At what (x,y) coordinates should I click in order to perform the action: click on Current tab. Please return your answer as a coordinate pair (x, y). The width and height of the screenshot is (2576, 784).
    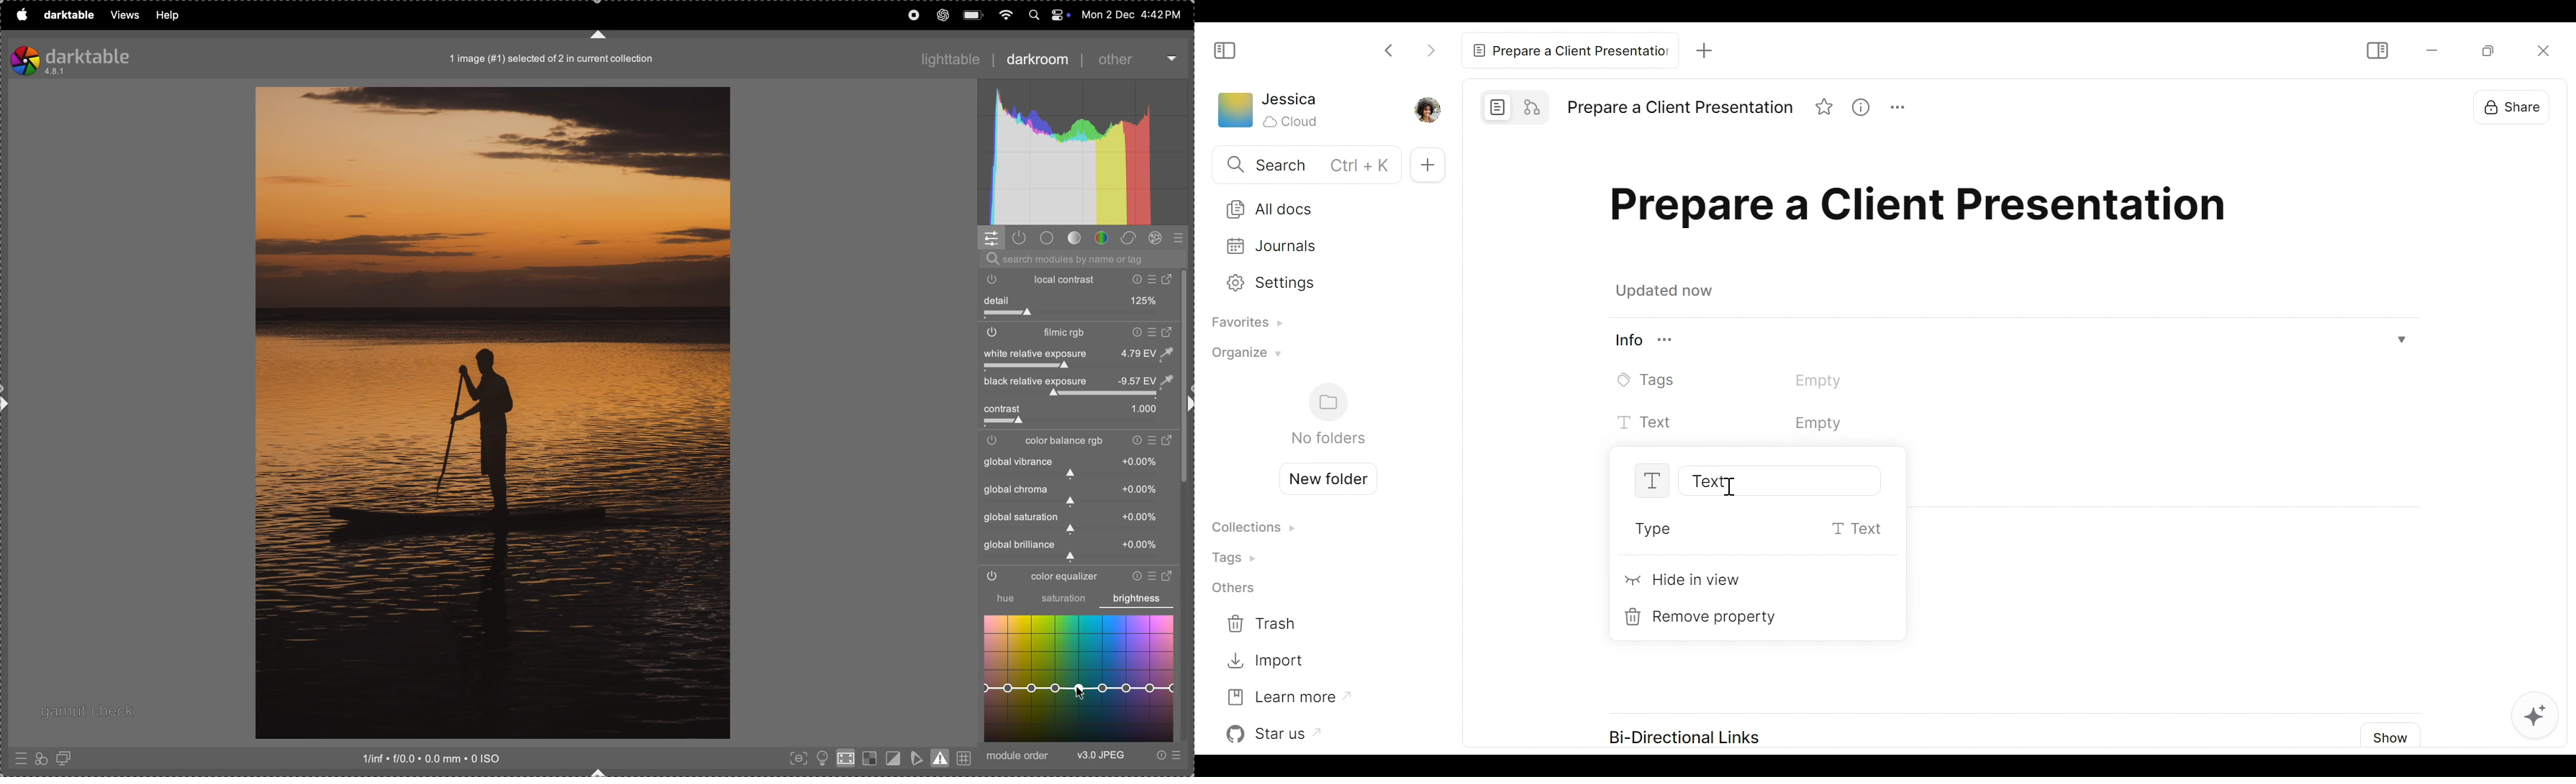
    Looking at the image, I should click on (1573, 49).